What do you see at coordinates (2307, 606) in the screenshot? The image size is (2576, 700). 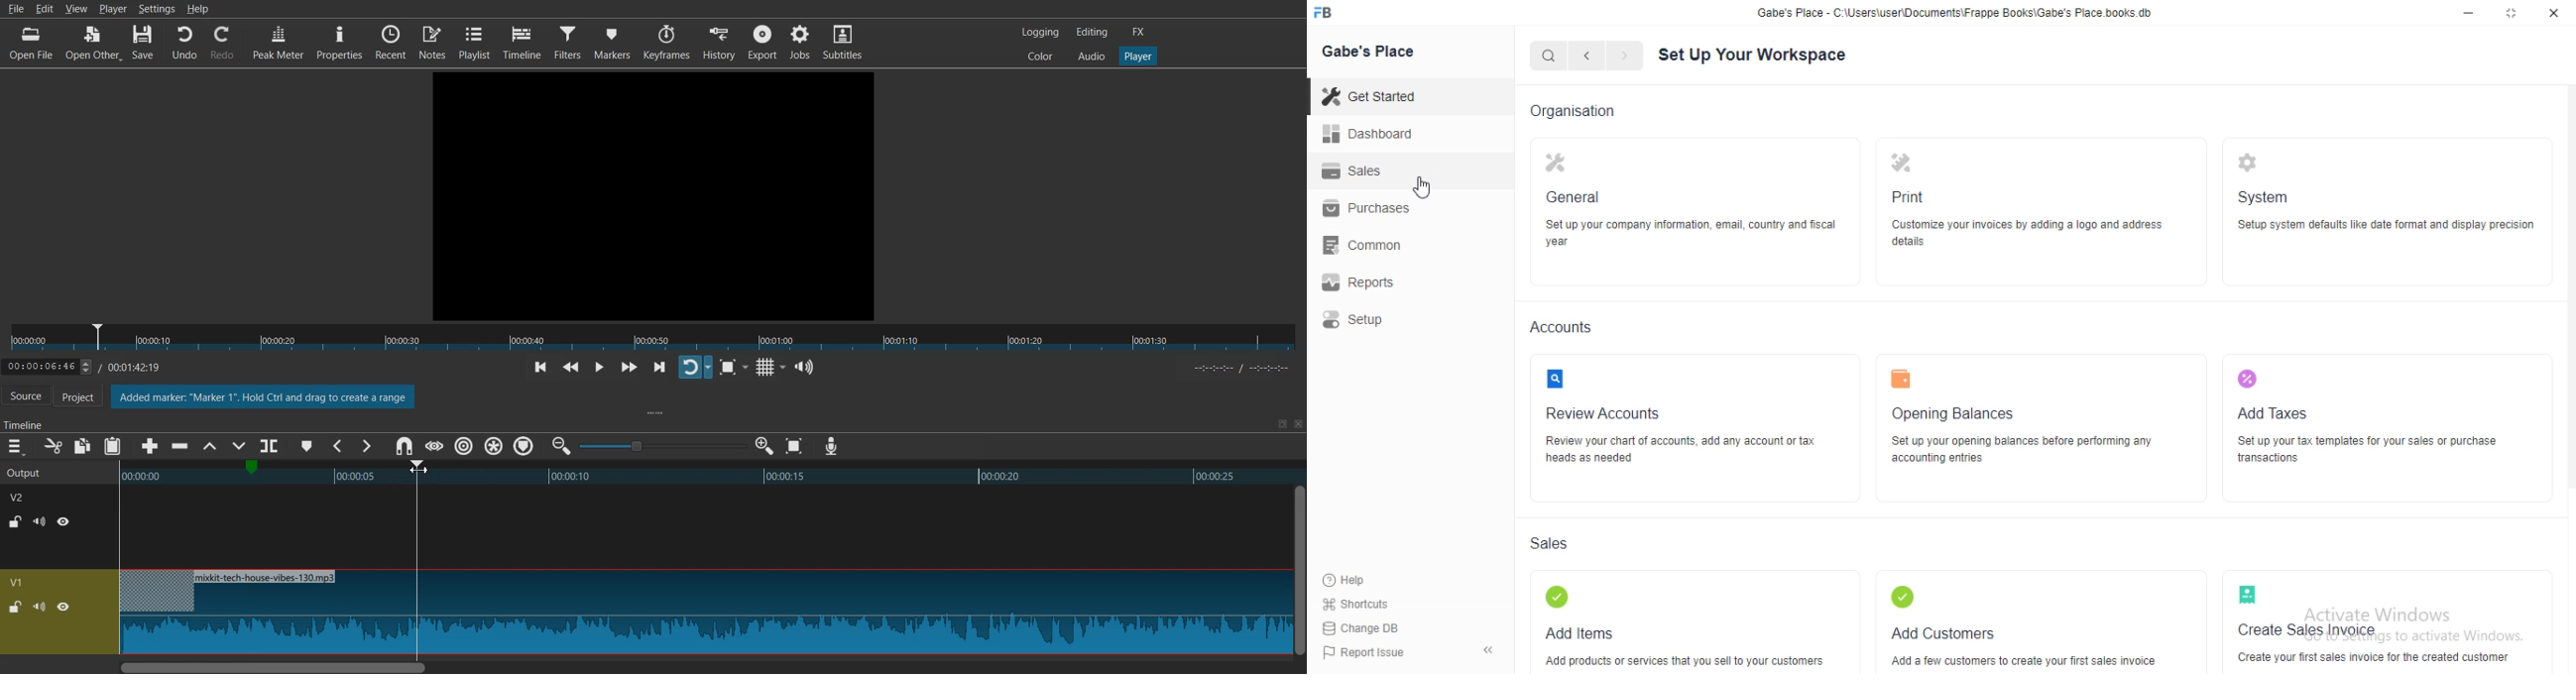 I see `Create Sales Invoice` at bounding box center [2307, 606].